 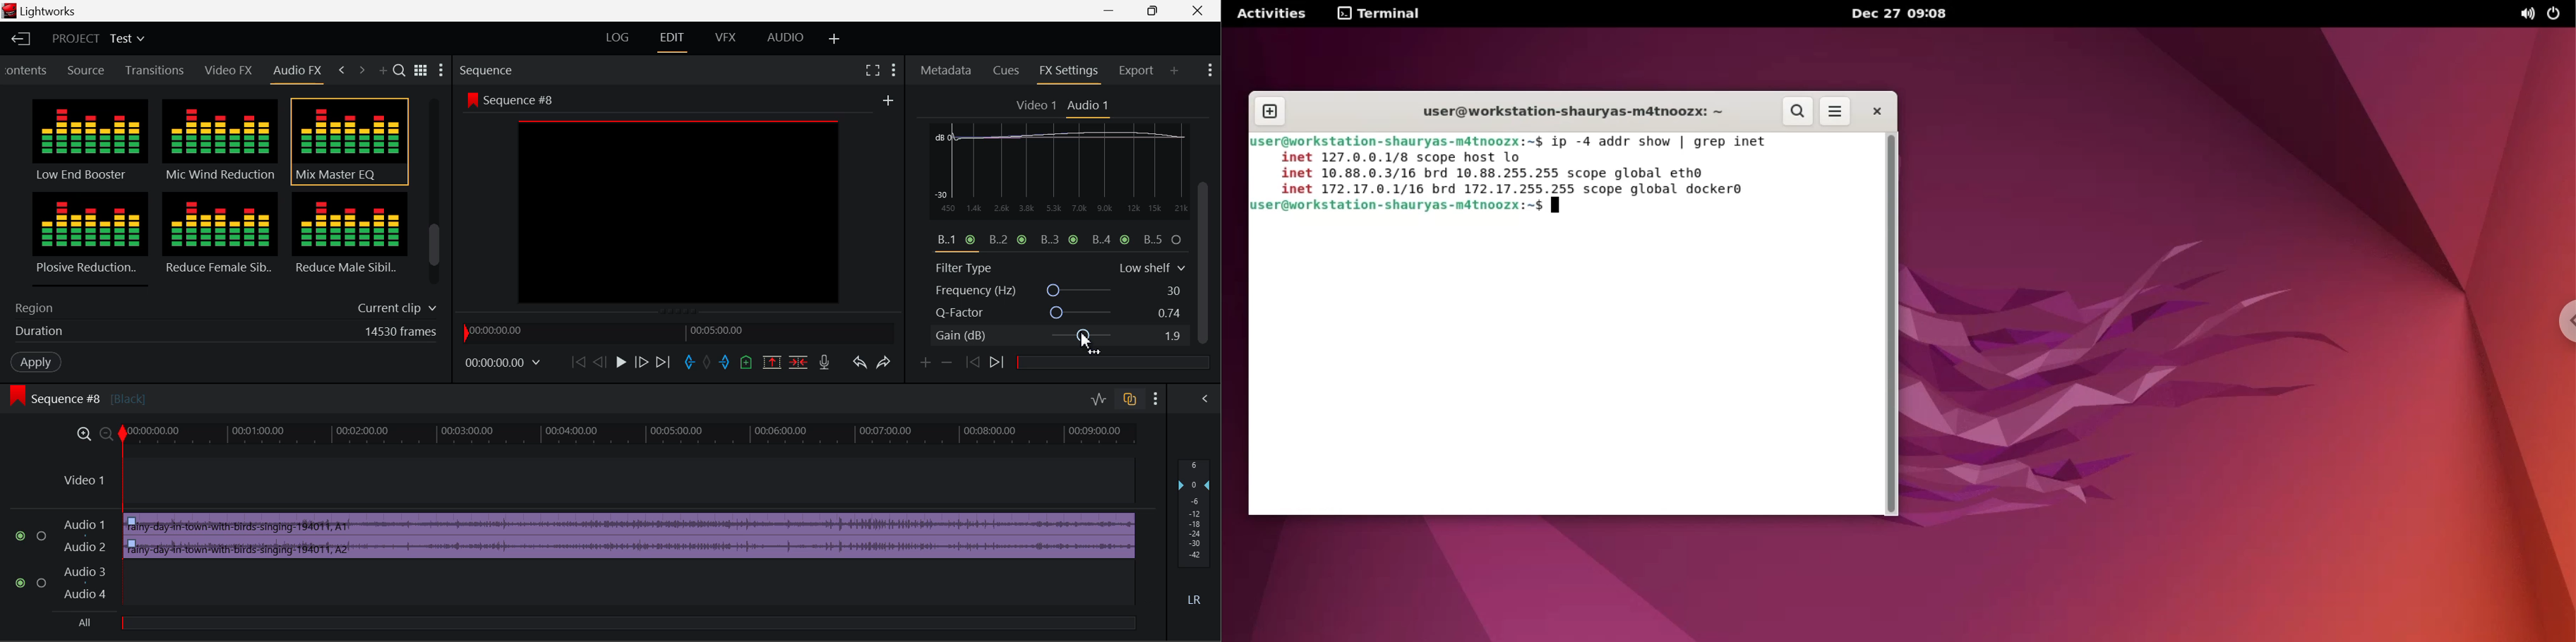 I want to click on Project Title, so click(x=97, y=38).